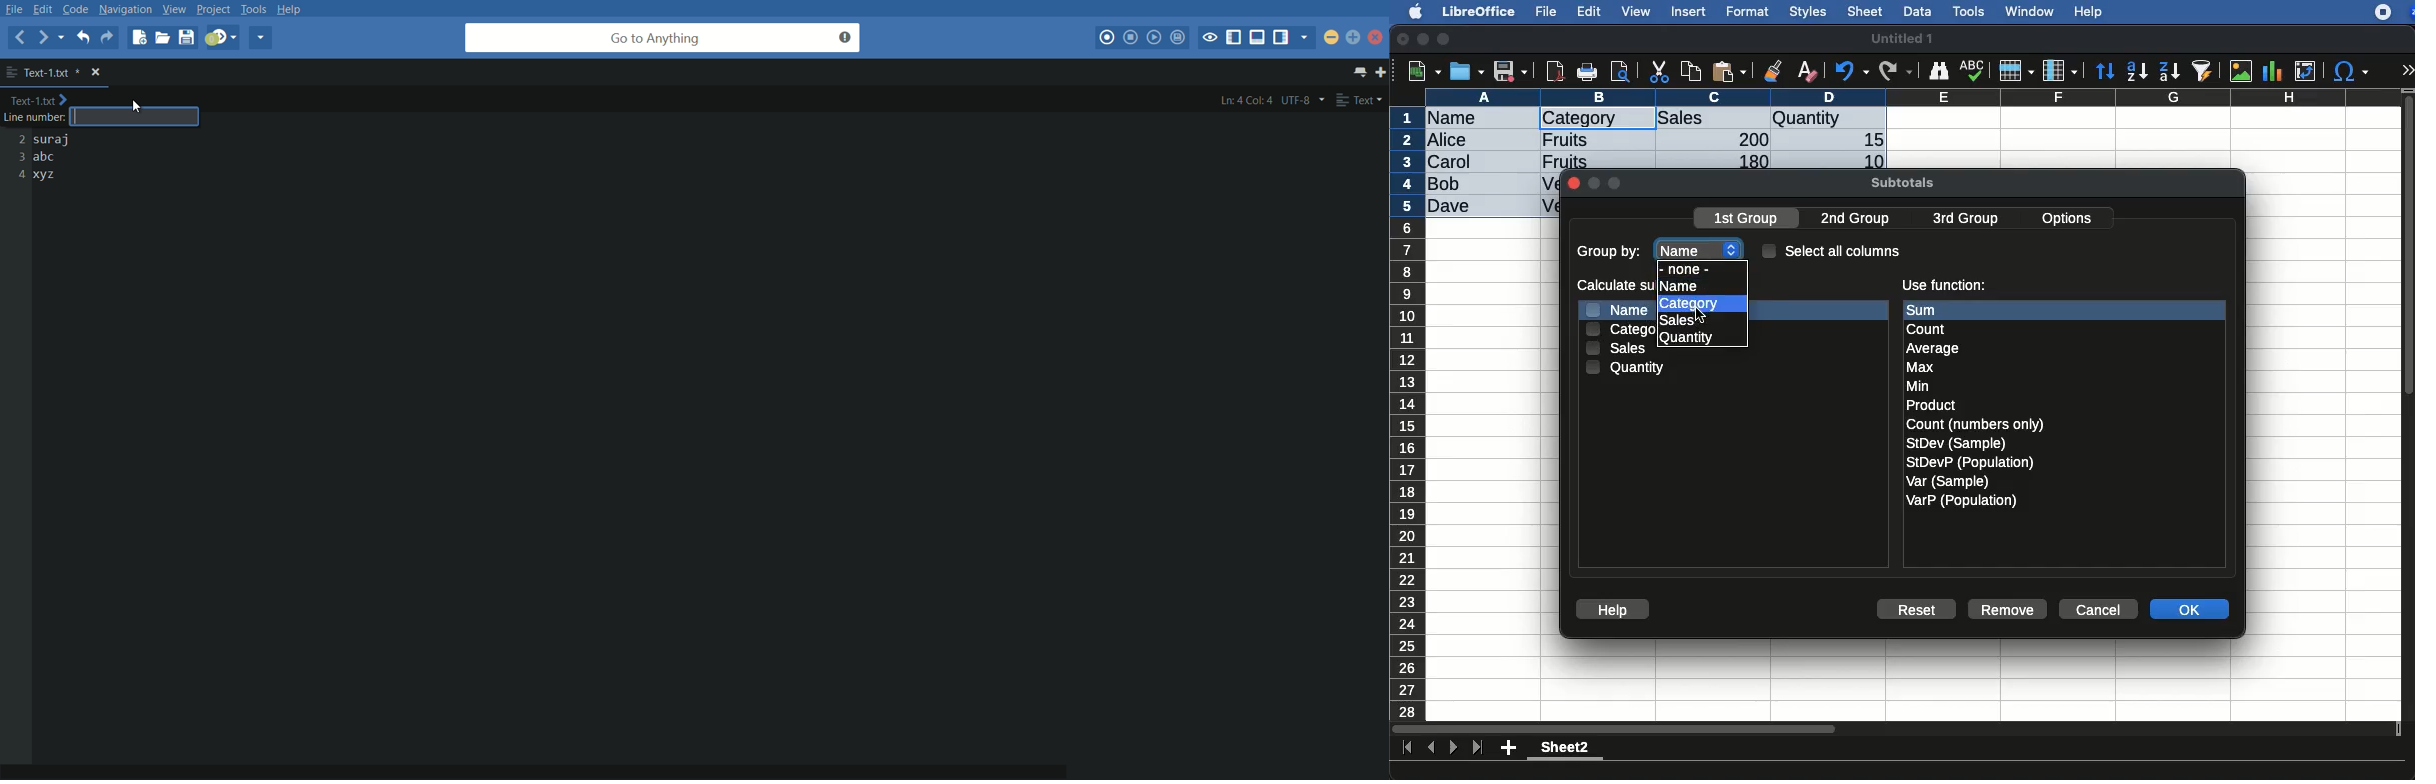 The width and height of the screenshot is (2436, 784). What do you see at coordinates (1965, 220) in the screenshot?
I see `3rd group` at bounding box center [1965, 220].